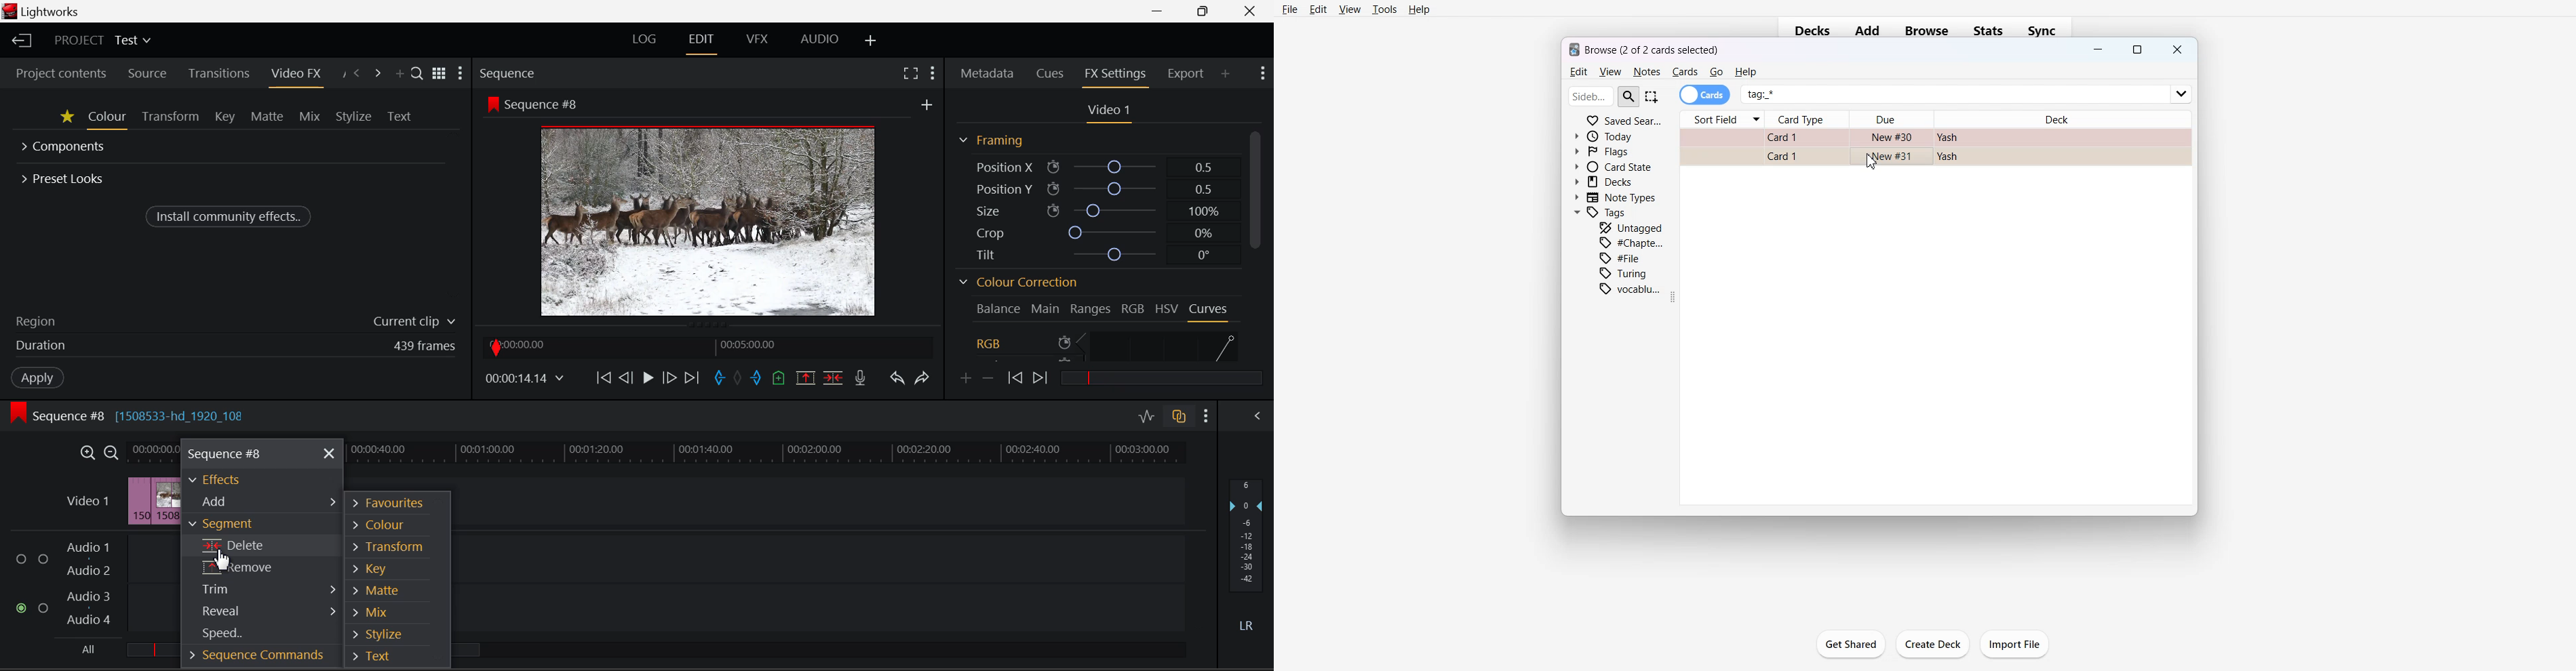 The height and width of the screenshot is (672, 2576). What do you see at coordinates (242, 478) in the screenshot?
I see `Effects` at bounding box center [242, 478].